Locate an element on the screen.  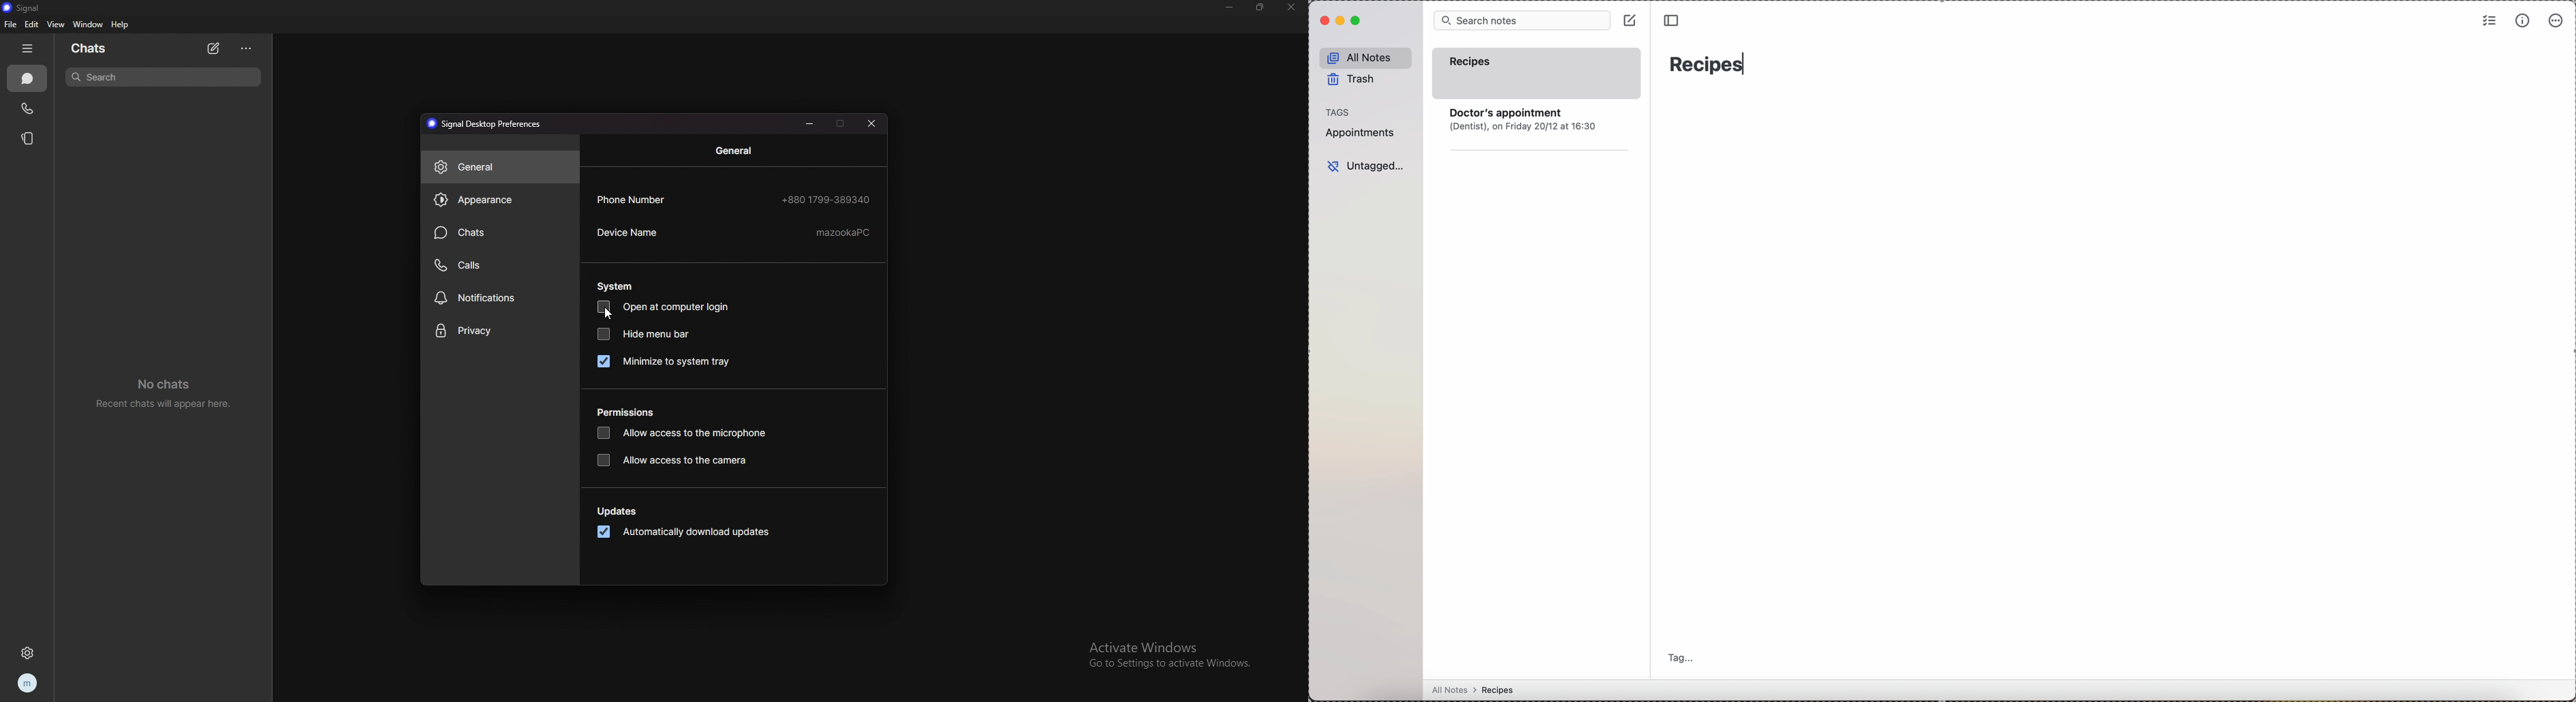
maximize is located at coordinates (841, 123).